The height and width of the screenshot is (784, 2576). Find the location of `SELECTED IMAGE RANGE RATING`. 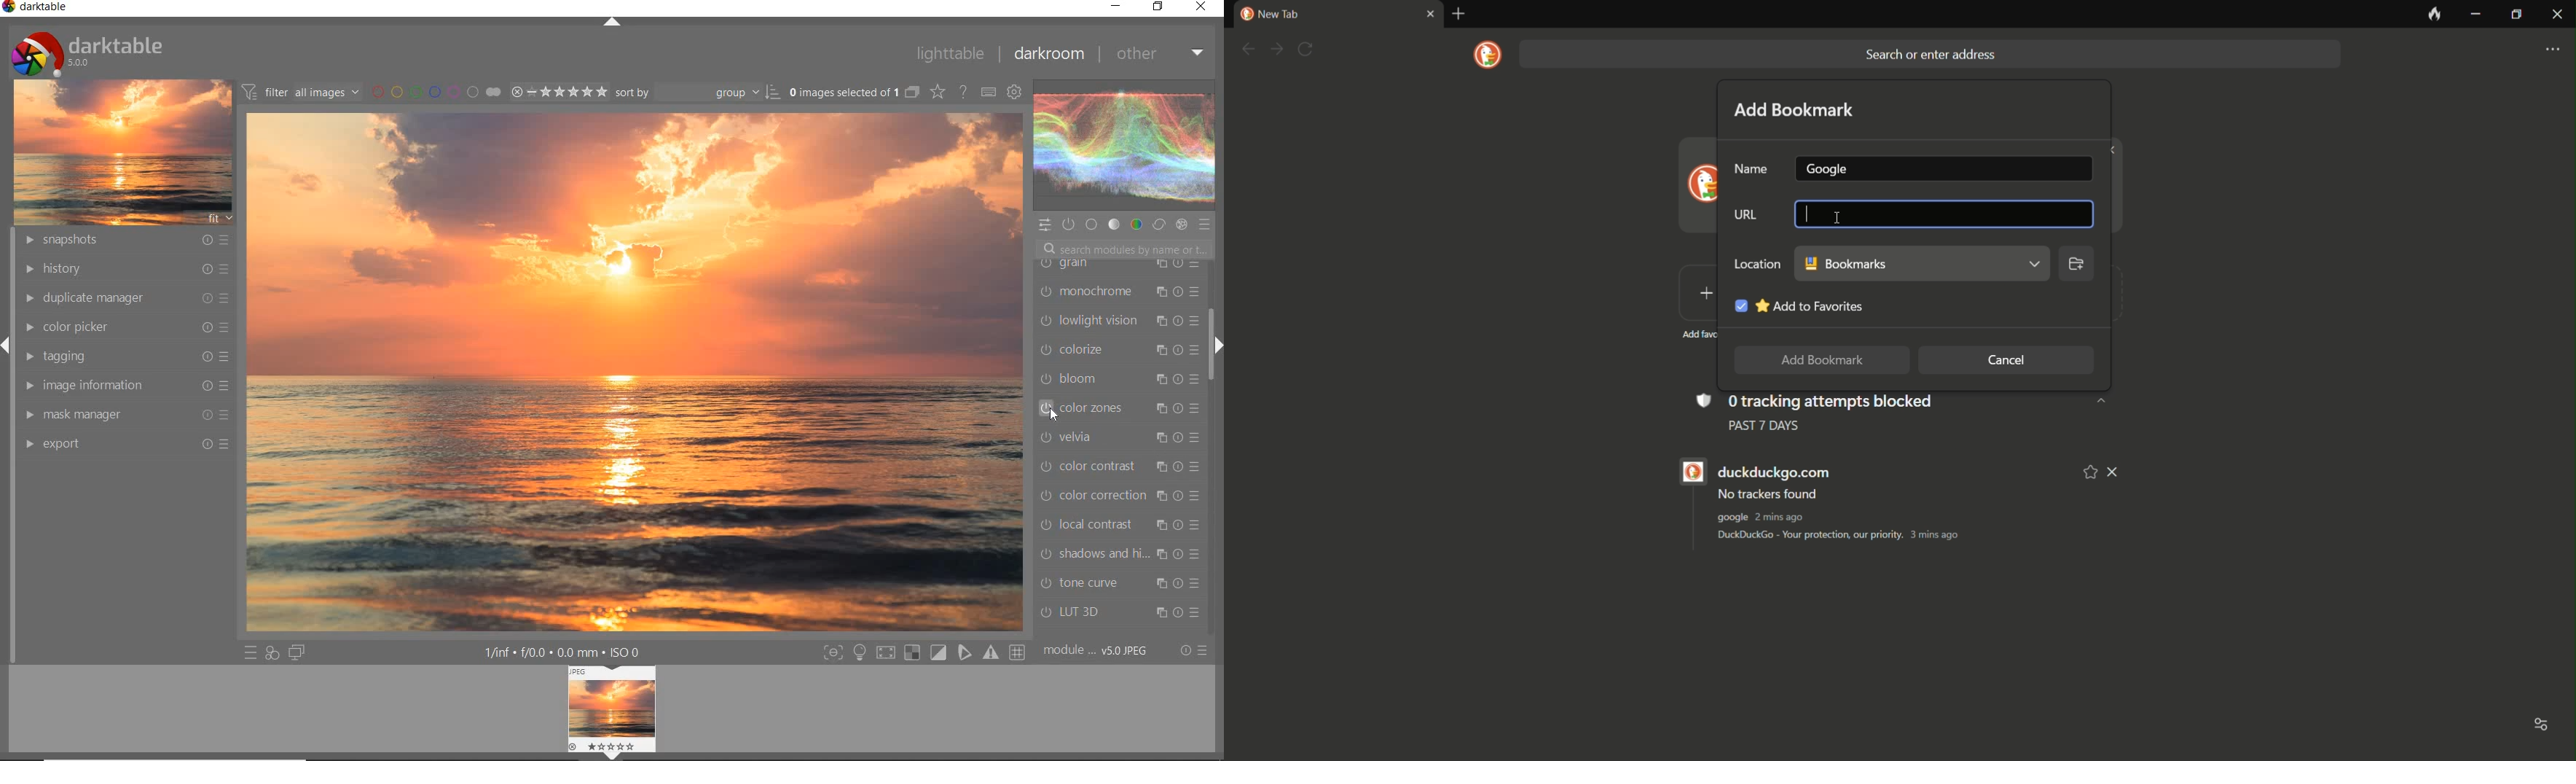

SELECTED IMAGE RANGE RATING is located at coordinates (559, 91).